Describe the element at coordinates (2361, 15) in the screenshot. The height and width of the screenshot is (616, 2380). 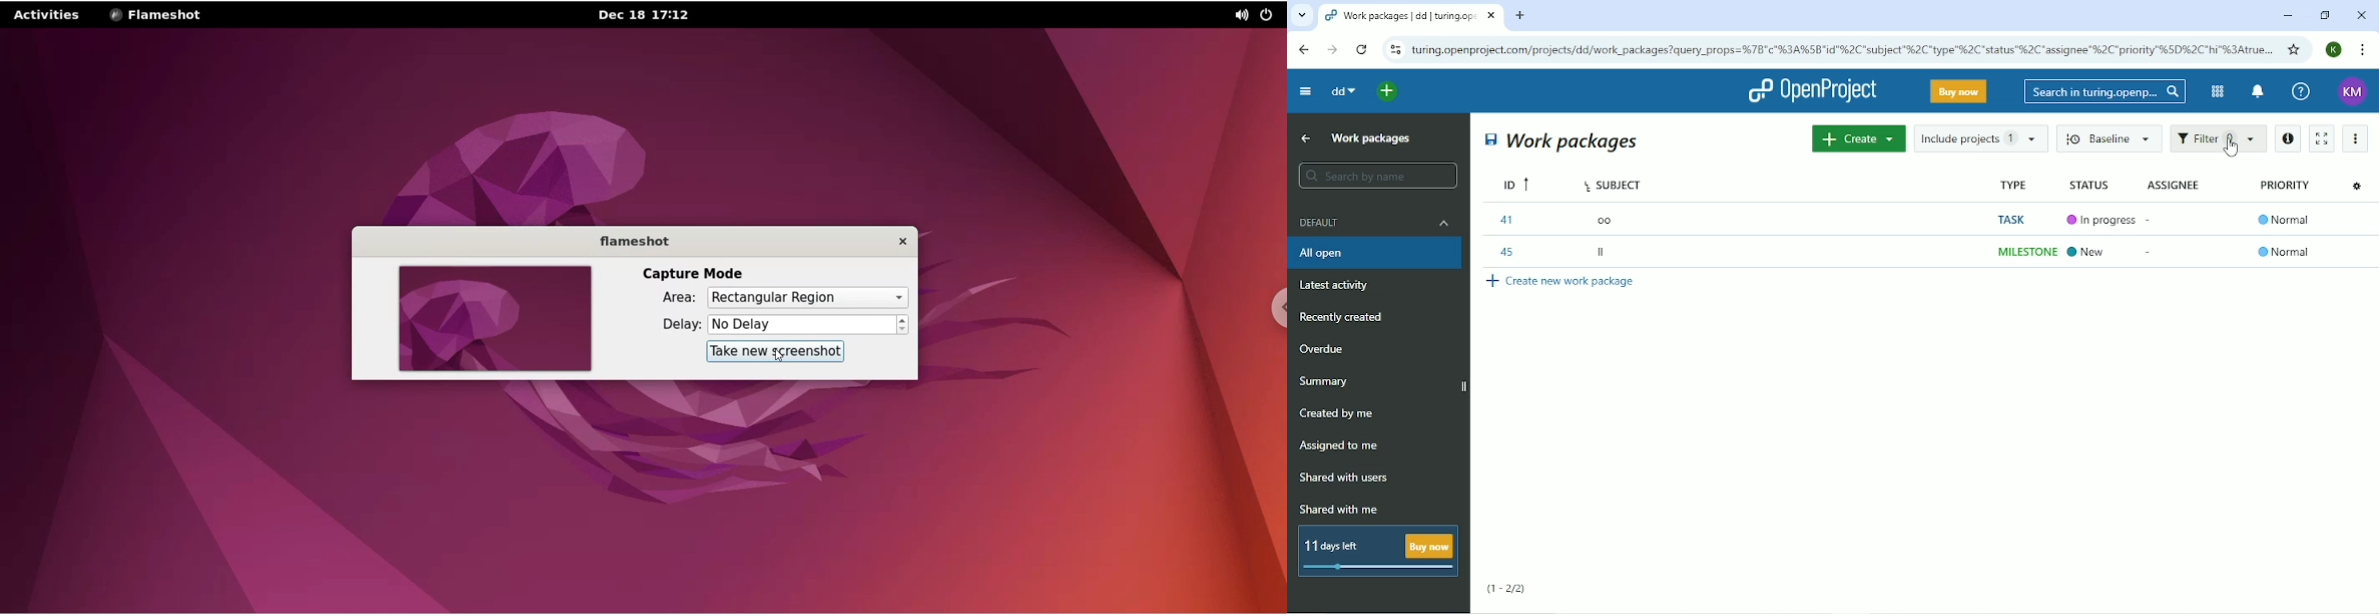
I see `Close` at that location.